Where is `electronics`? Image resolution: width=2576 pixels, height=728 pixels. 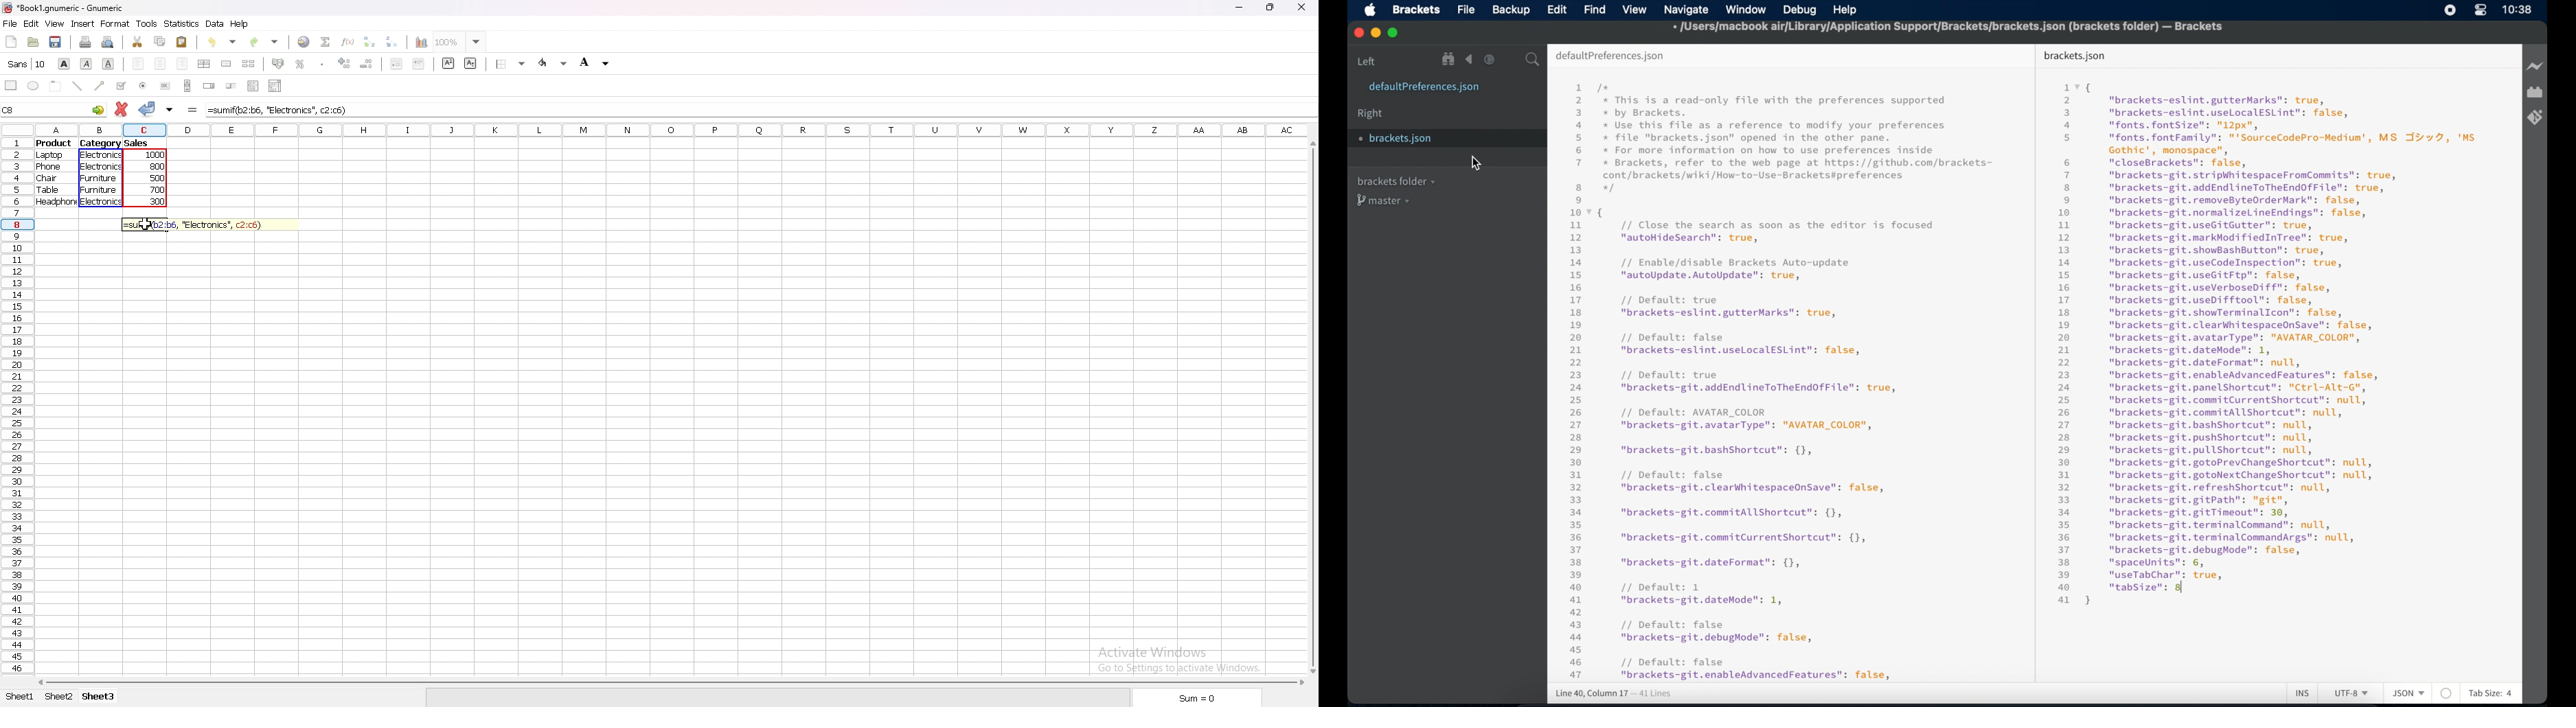
electronics is located at coordinates (102, 203).